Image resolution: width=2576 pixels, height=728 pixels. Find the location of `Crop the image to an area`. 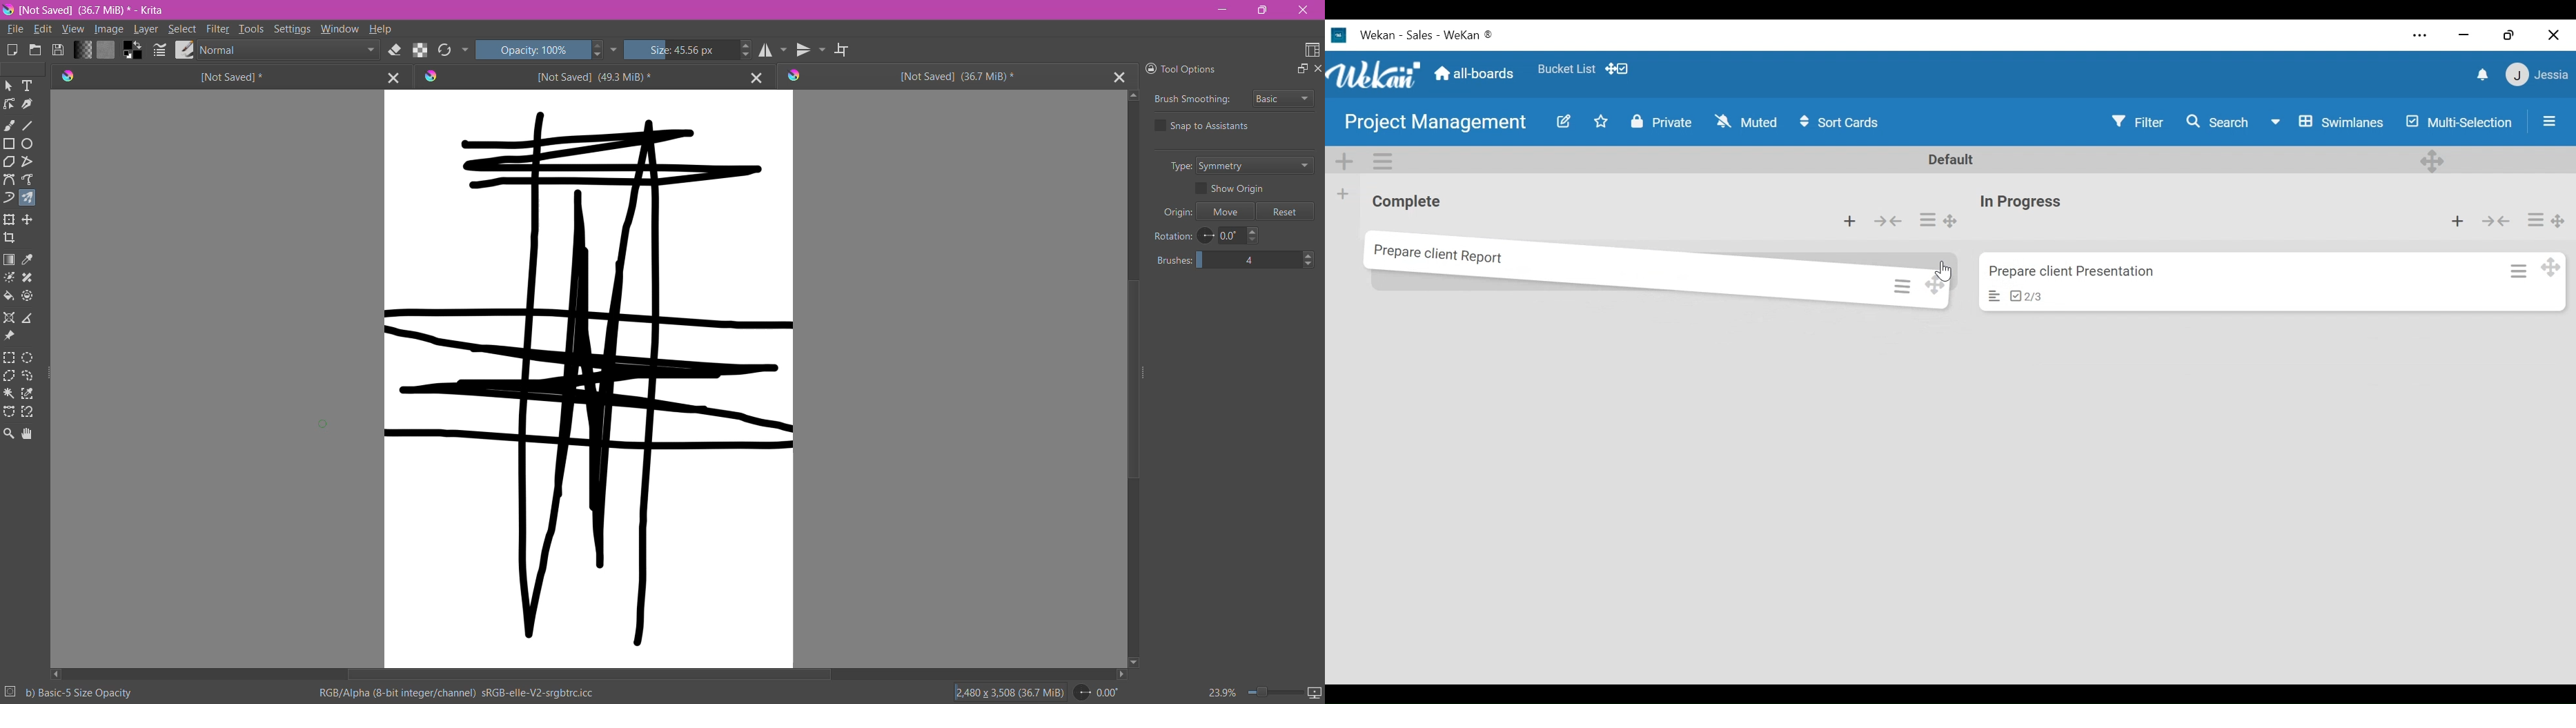

Crop the image to an area is located at coordinates (10, 238).